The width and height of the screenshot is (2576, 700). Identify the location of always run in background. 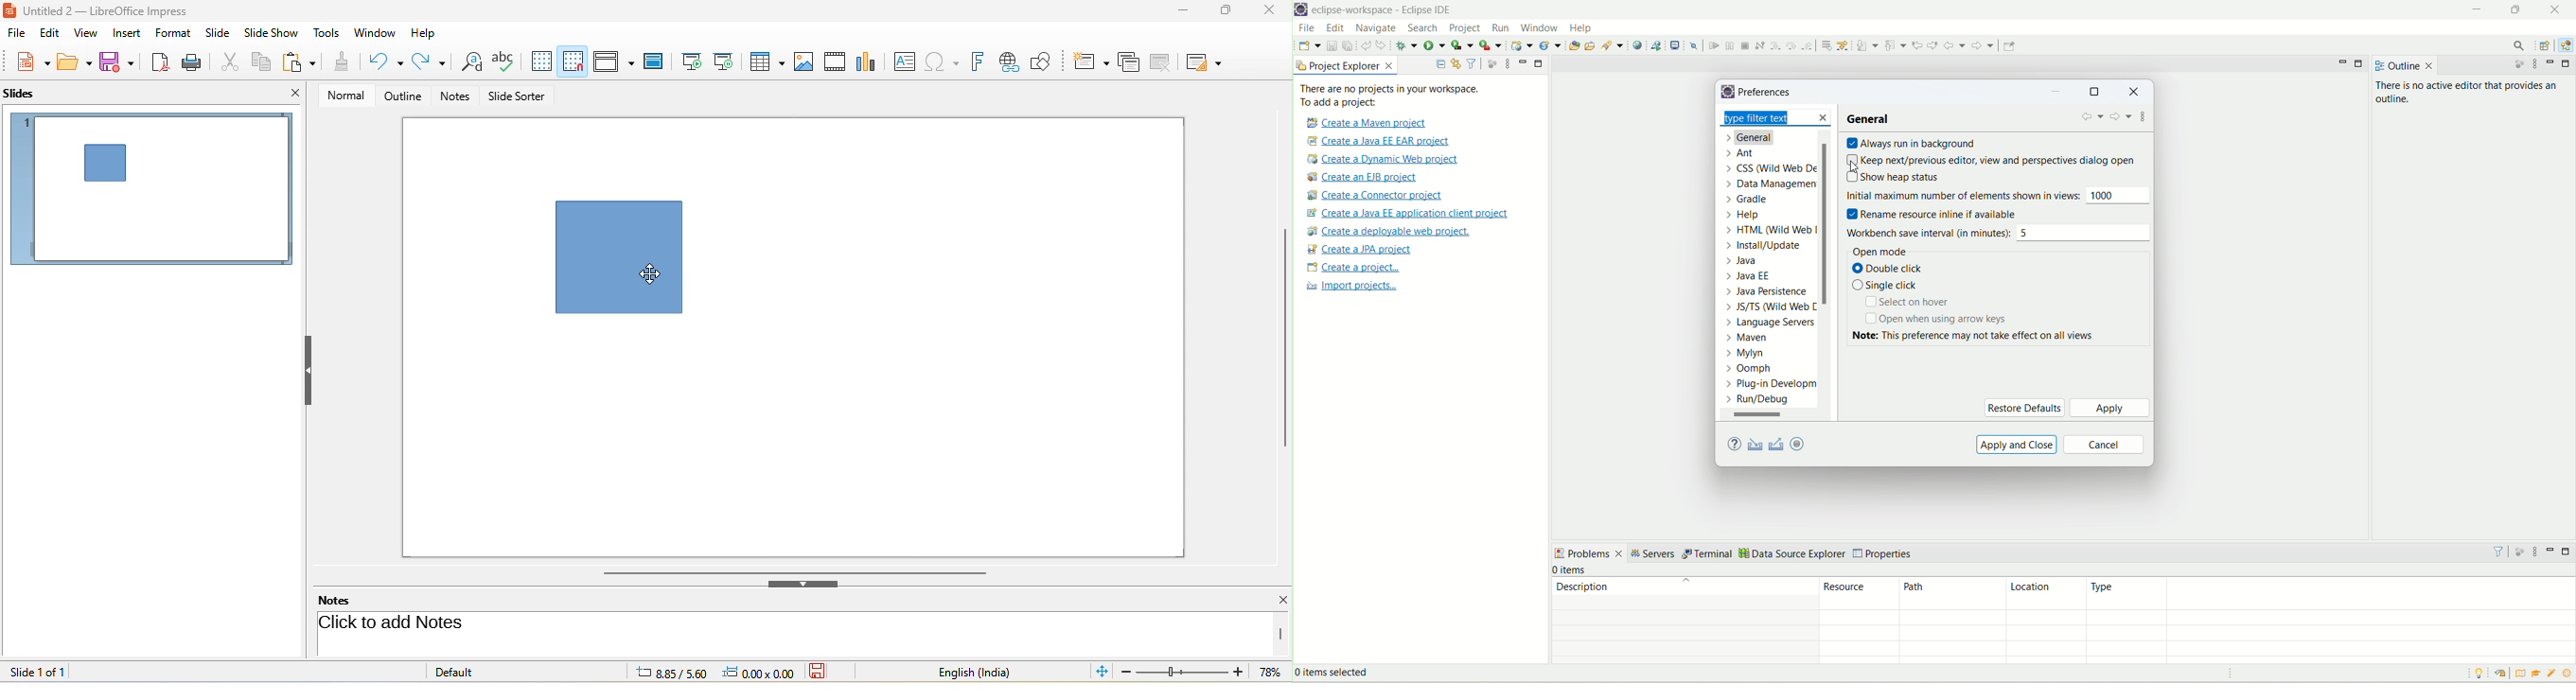
(1913, 143).